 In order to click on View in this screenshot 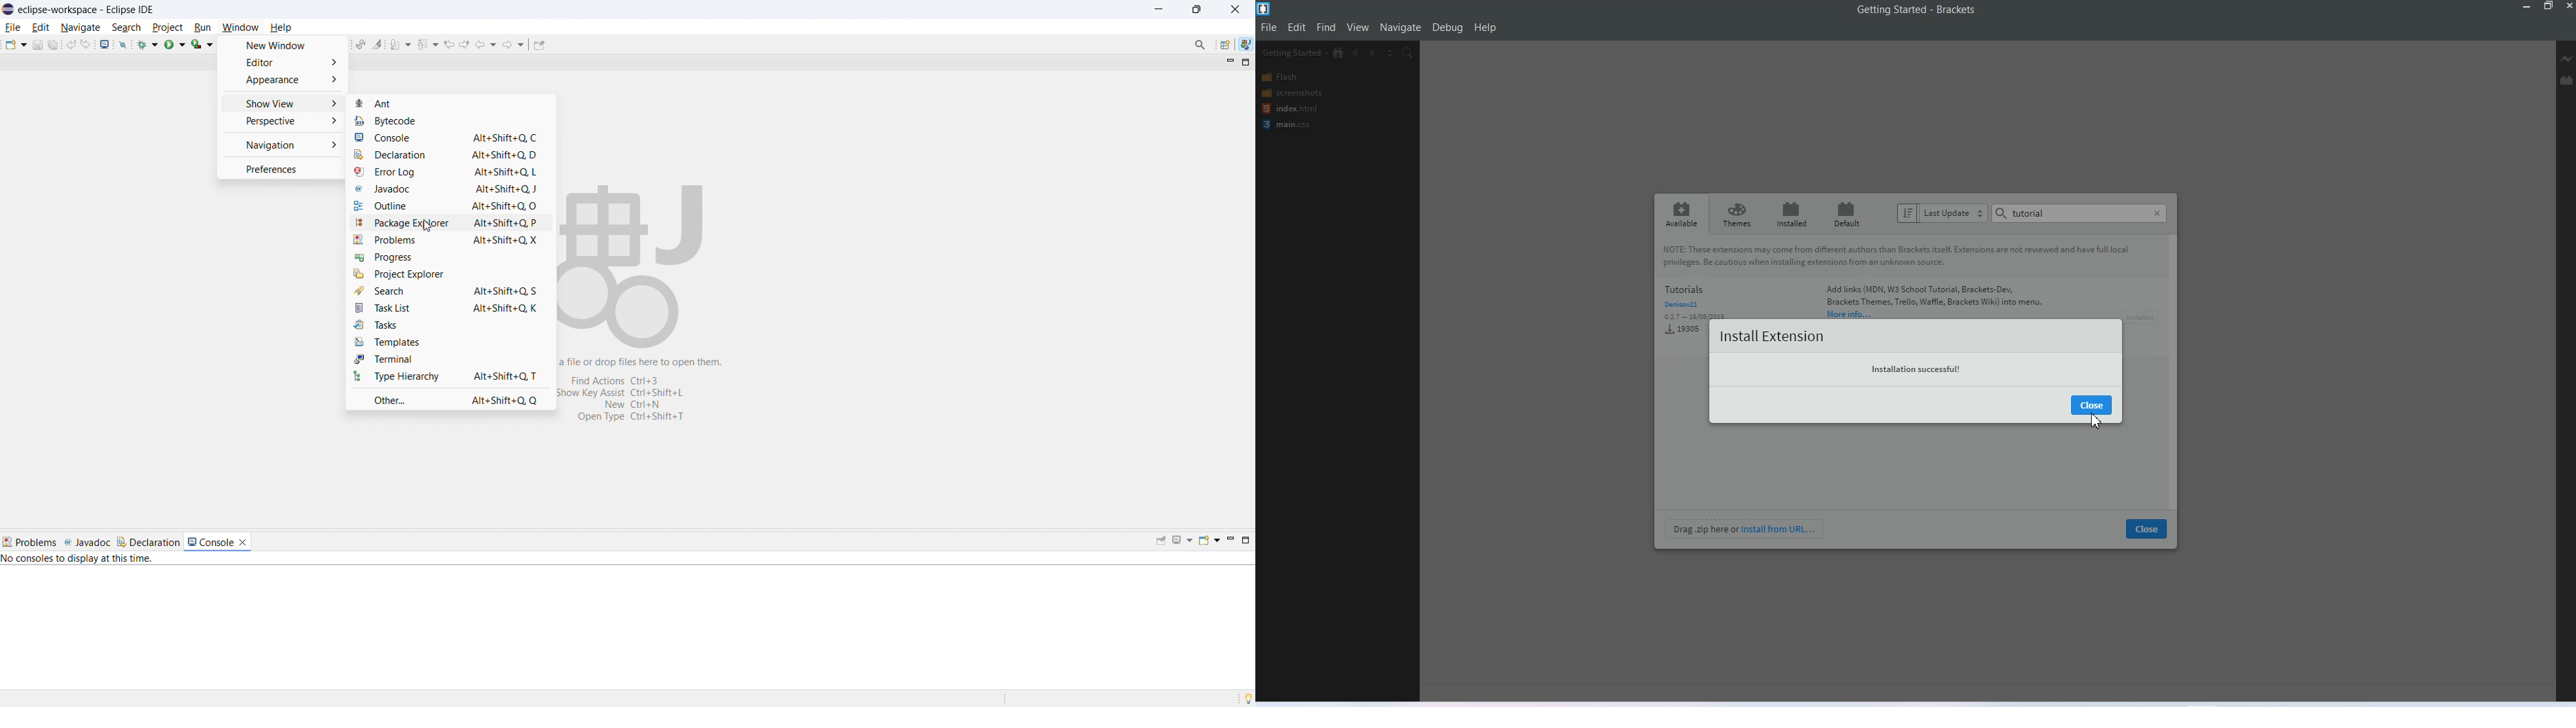, I will do `click(1359, 28)`.